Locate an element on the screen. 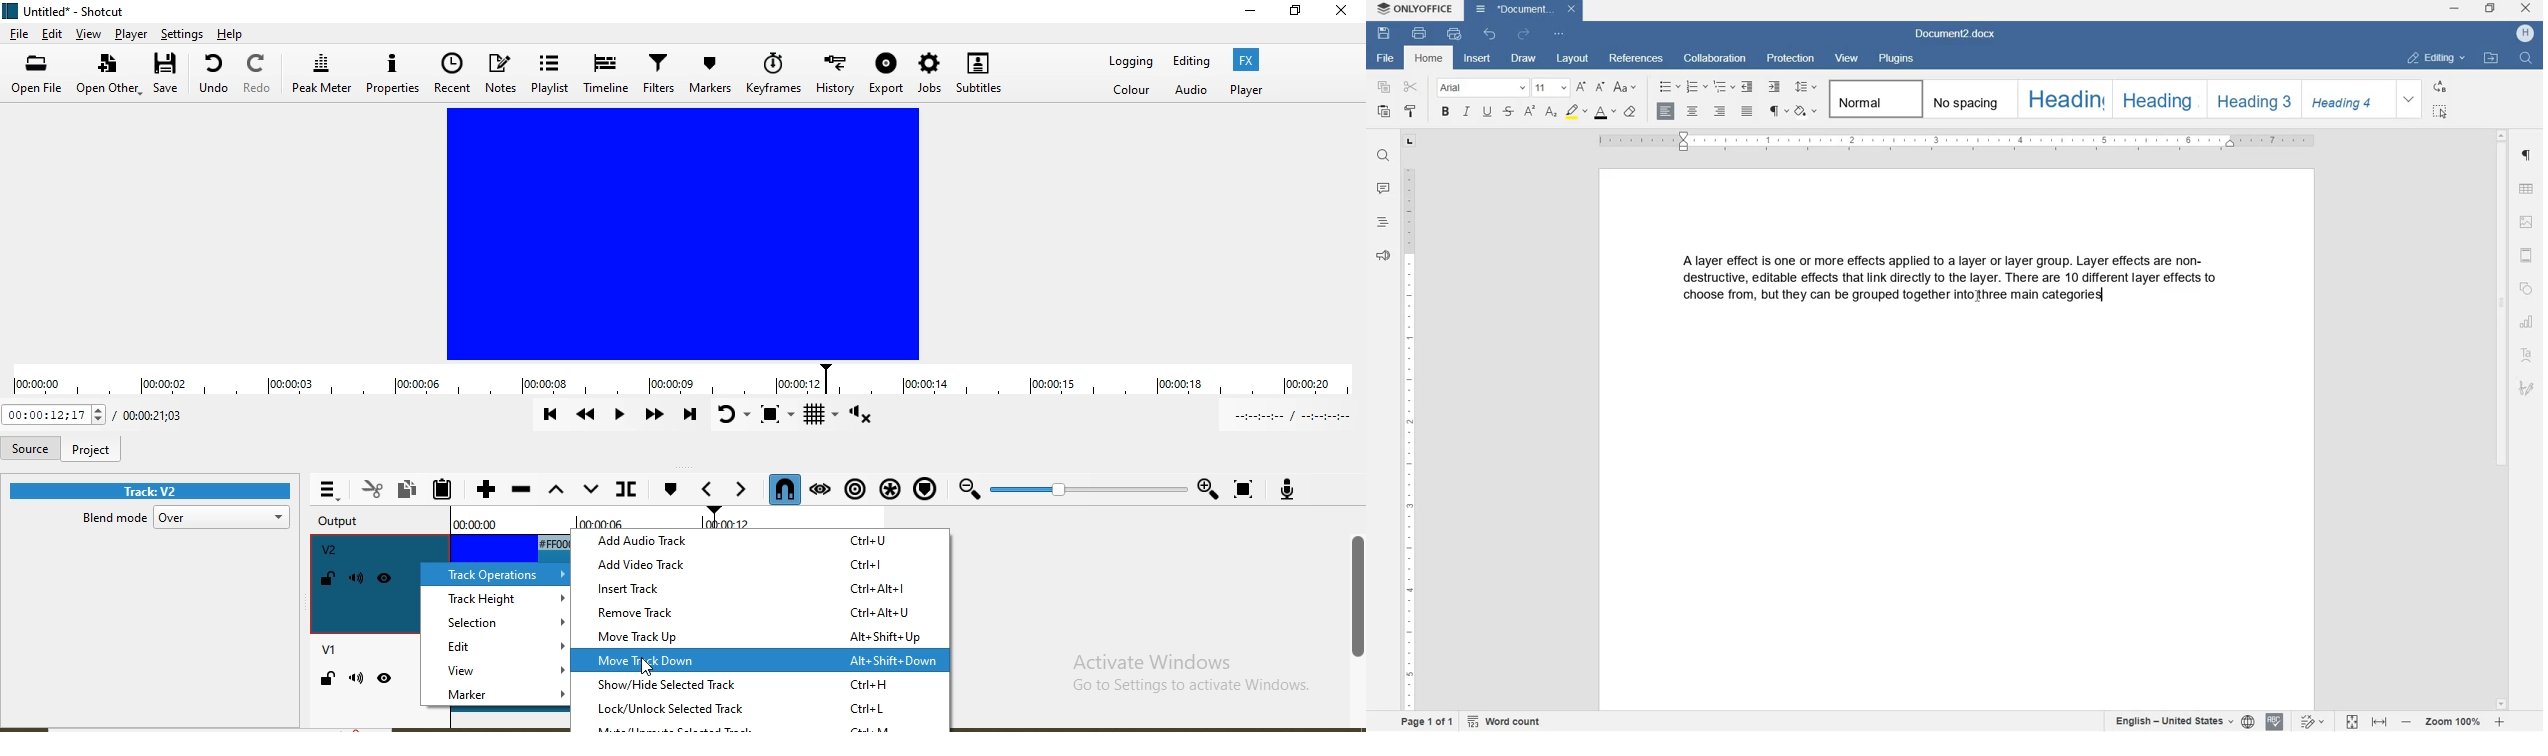 This screenshot has width=2548, height=756. system name is located at coordinates (1413, 9).